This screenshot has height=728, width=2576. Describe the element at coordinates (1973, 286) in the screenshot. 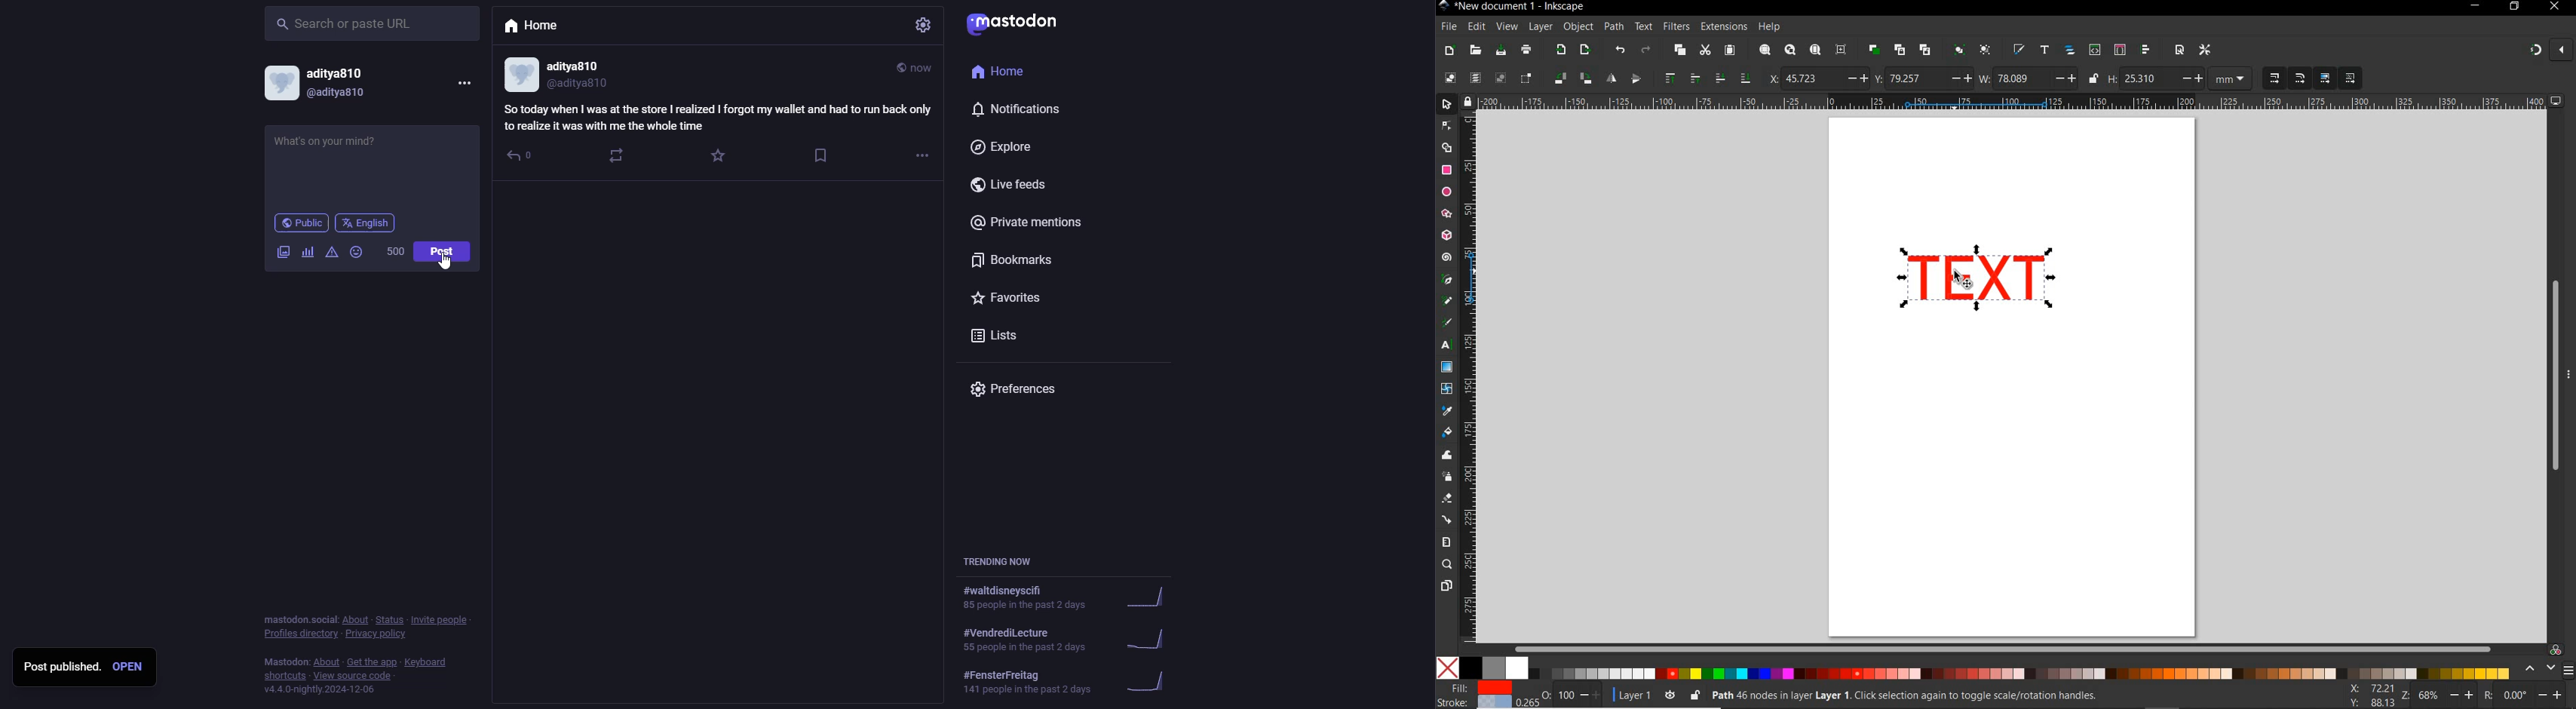

I see `SELECTOR TOOL` at that location.